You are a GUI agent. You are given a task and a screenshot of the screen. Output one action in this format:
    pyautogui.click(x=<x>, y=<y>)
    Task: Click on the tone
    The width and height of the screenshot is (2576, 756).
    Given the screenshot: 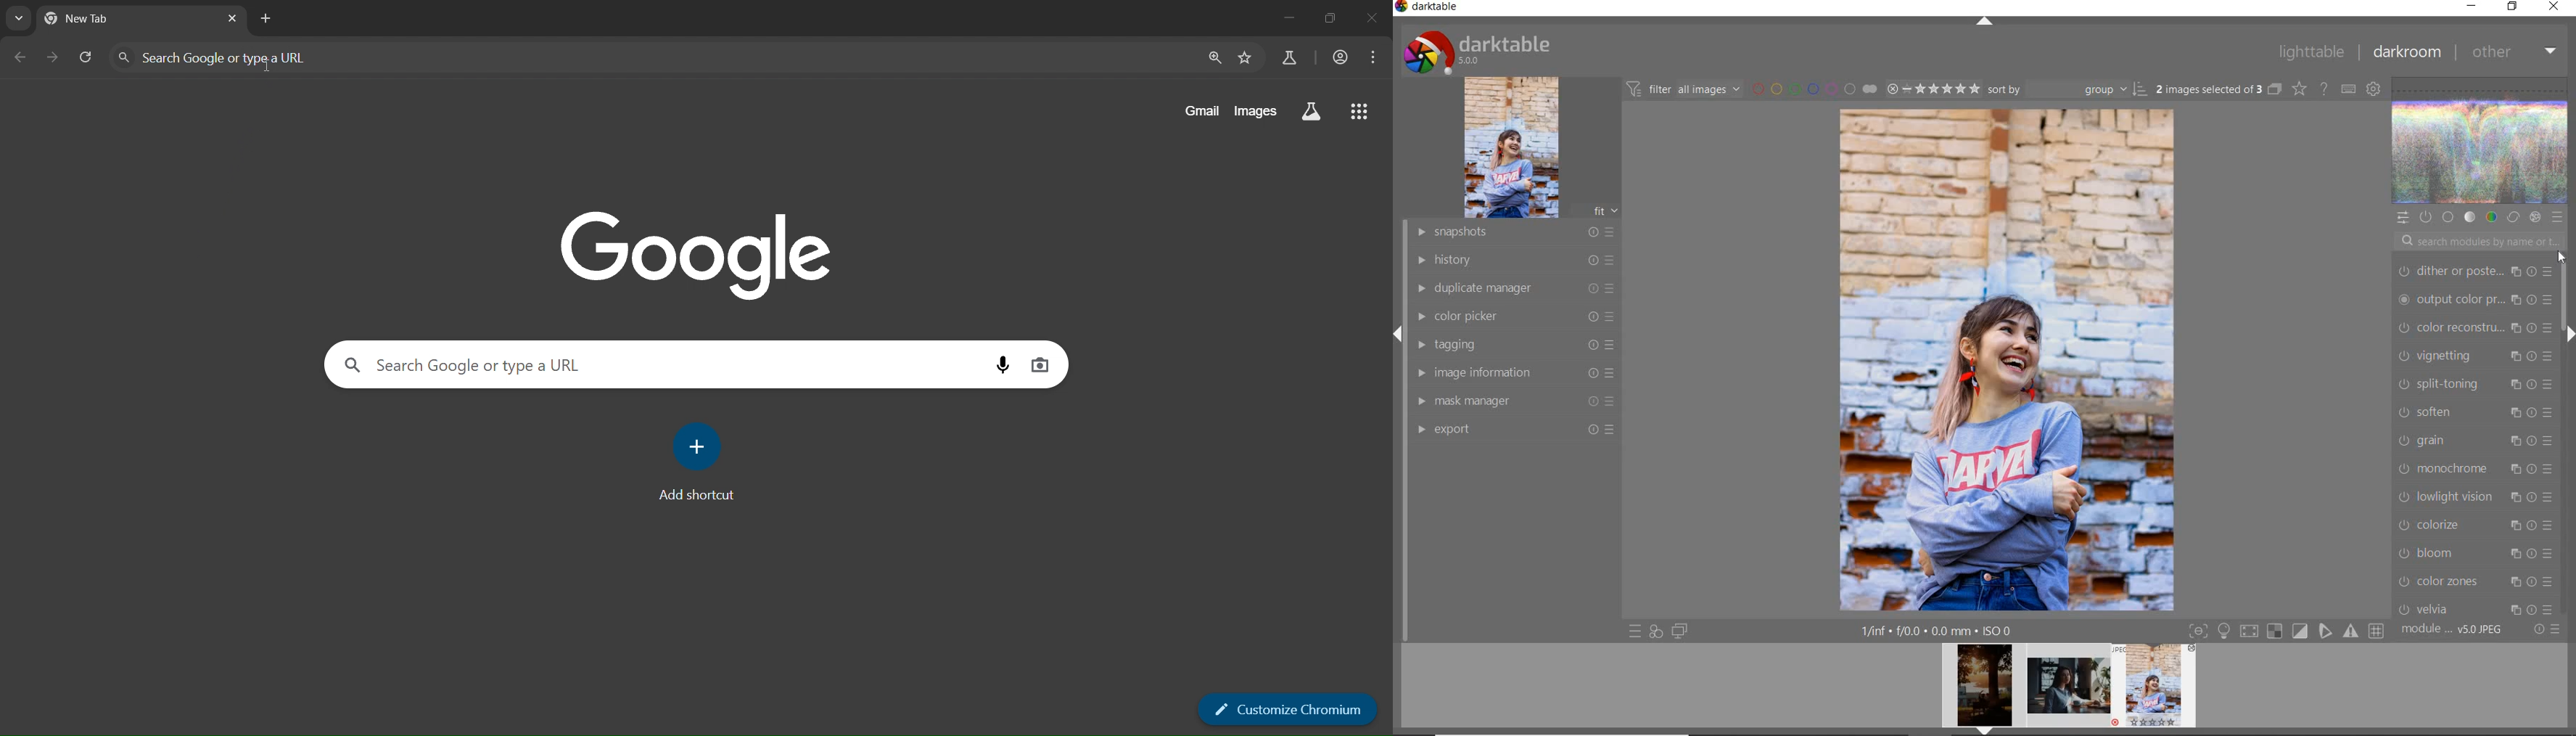 What is the action you would take?
    pyautogui.click(x=2471, y=218)
    